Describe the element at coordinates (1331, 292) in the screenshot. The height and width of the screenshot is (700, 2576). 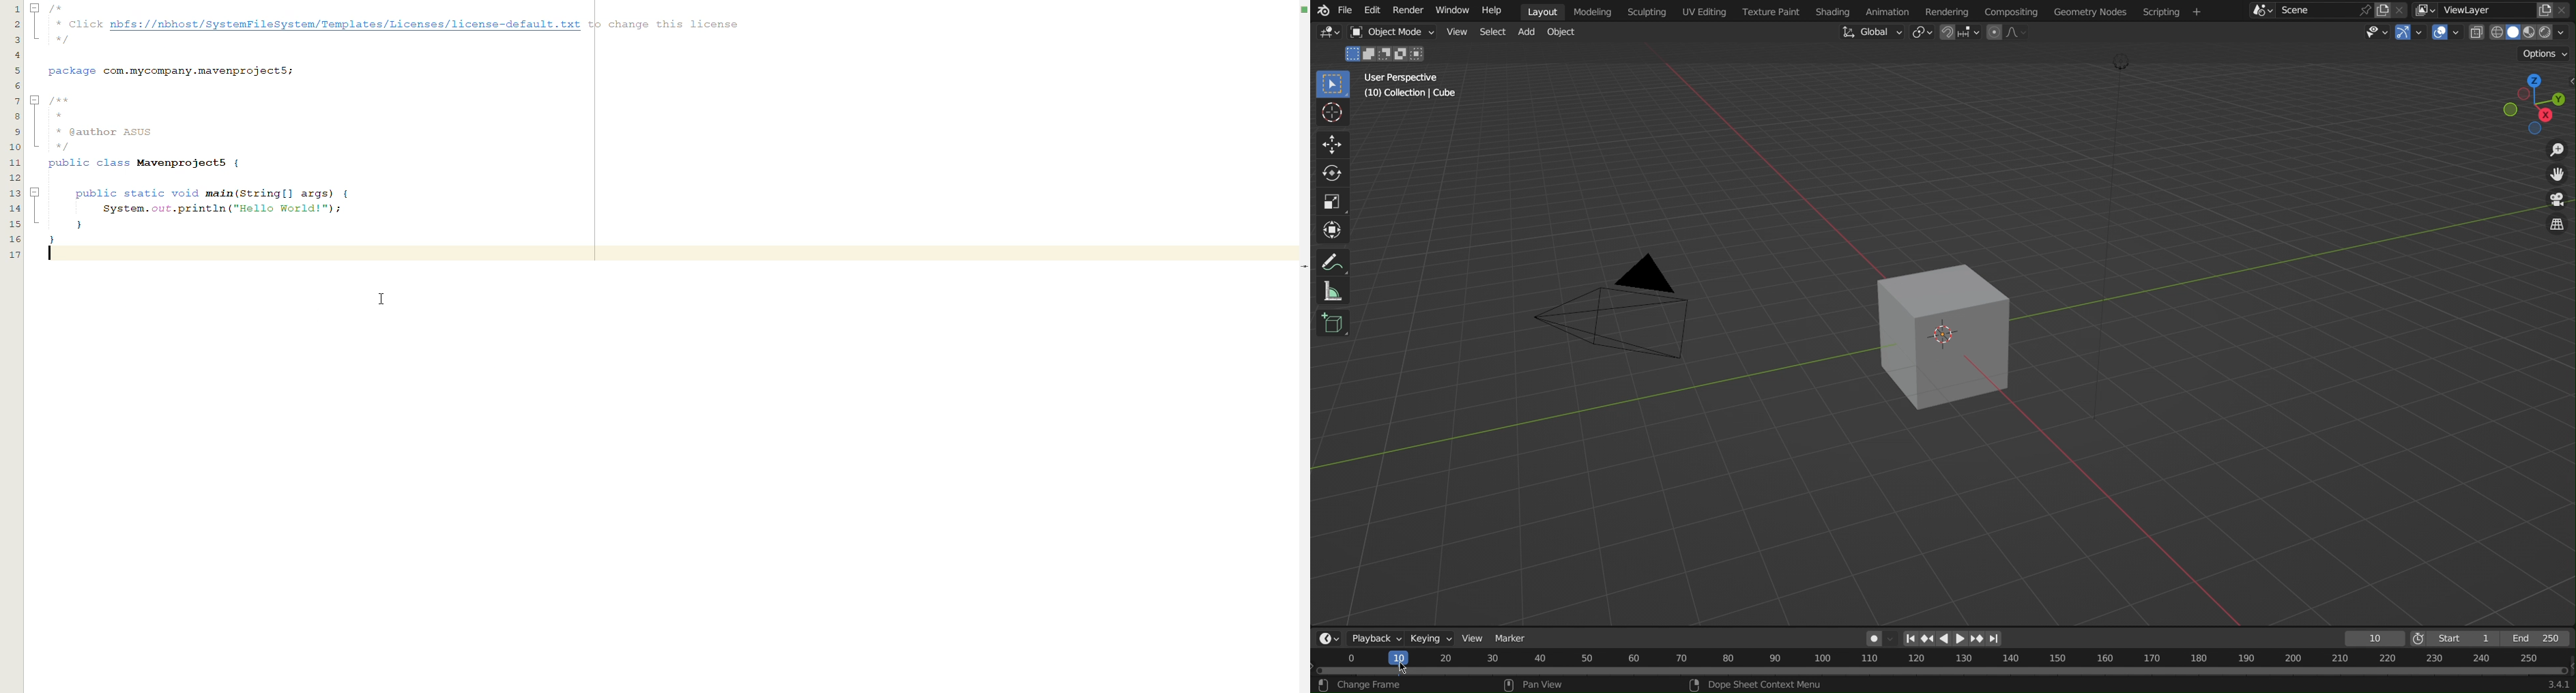
I see `Measure` at that location.